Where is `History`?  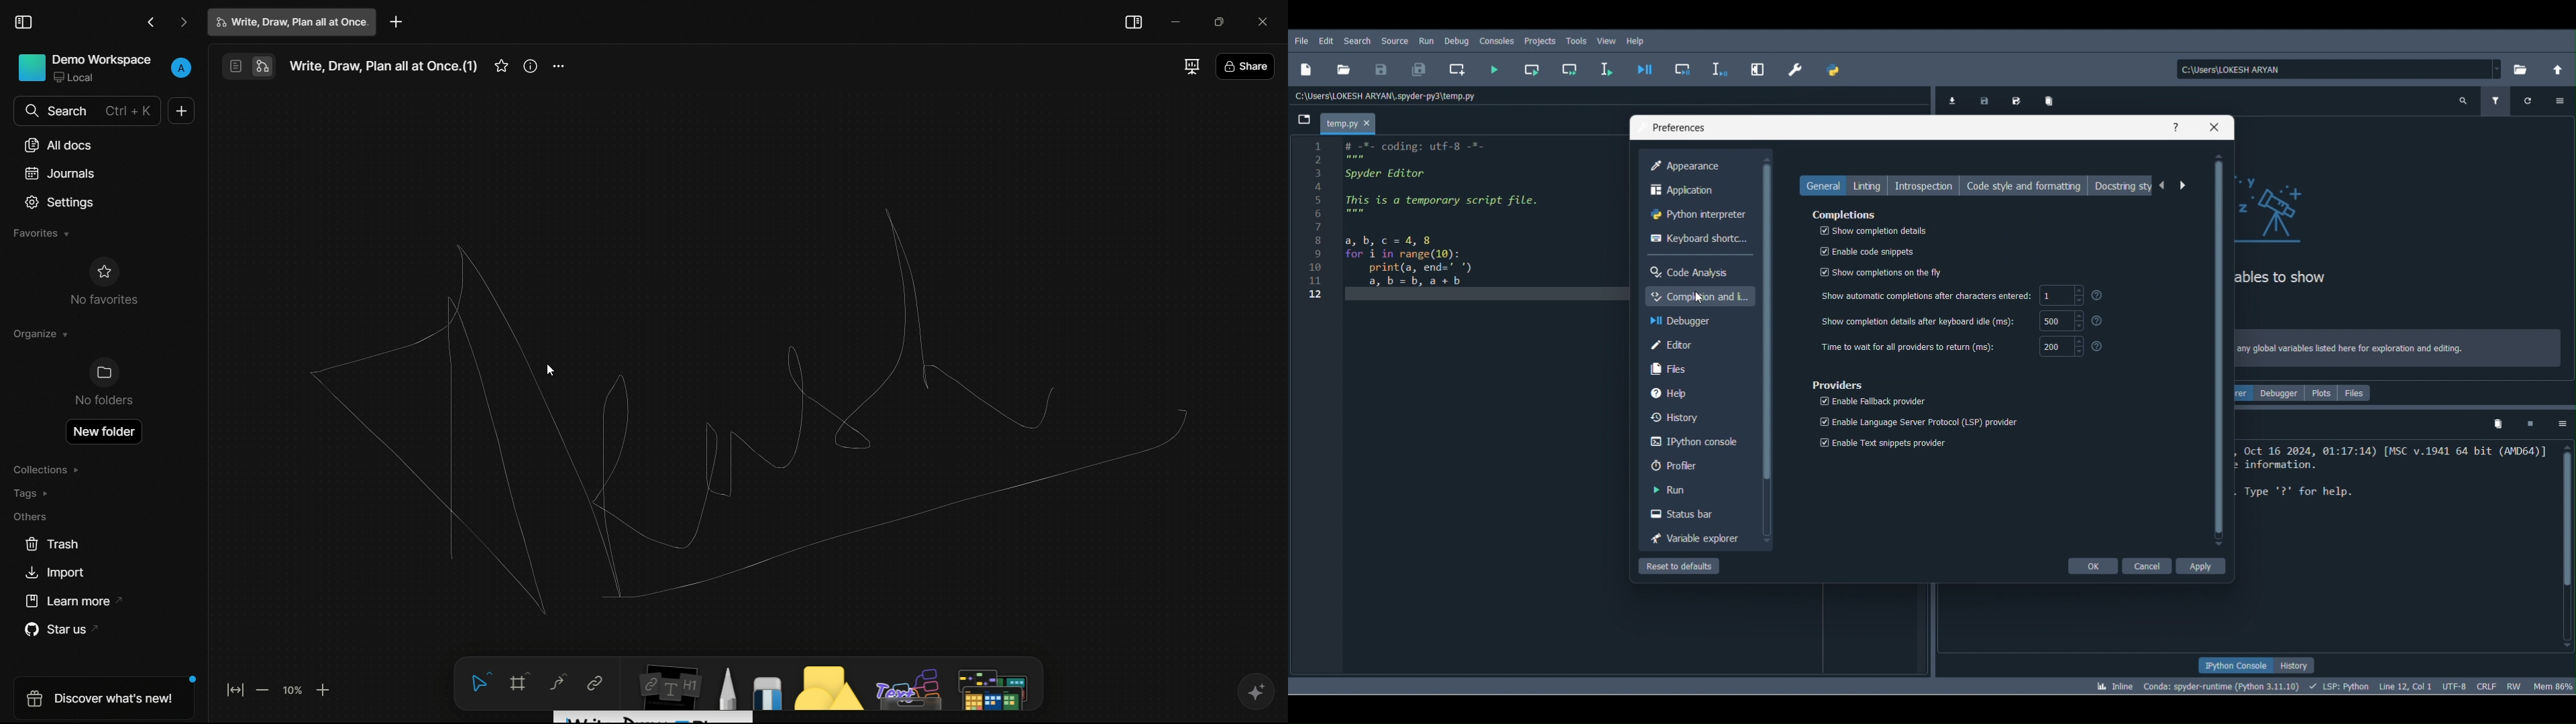 History is located at coordinates (2300, 662).